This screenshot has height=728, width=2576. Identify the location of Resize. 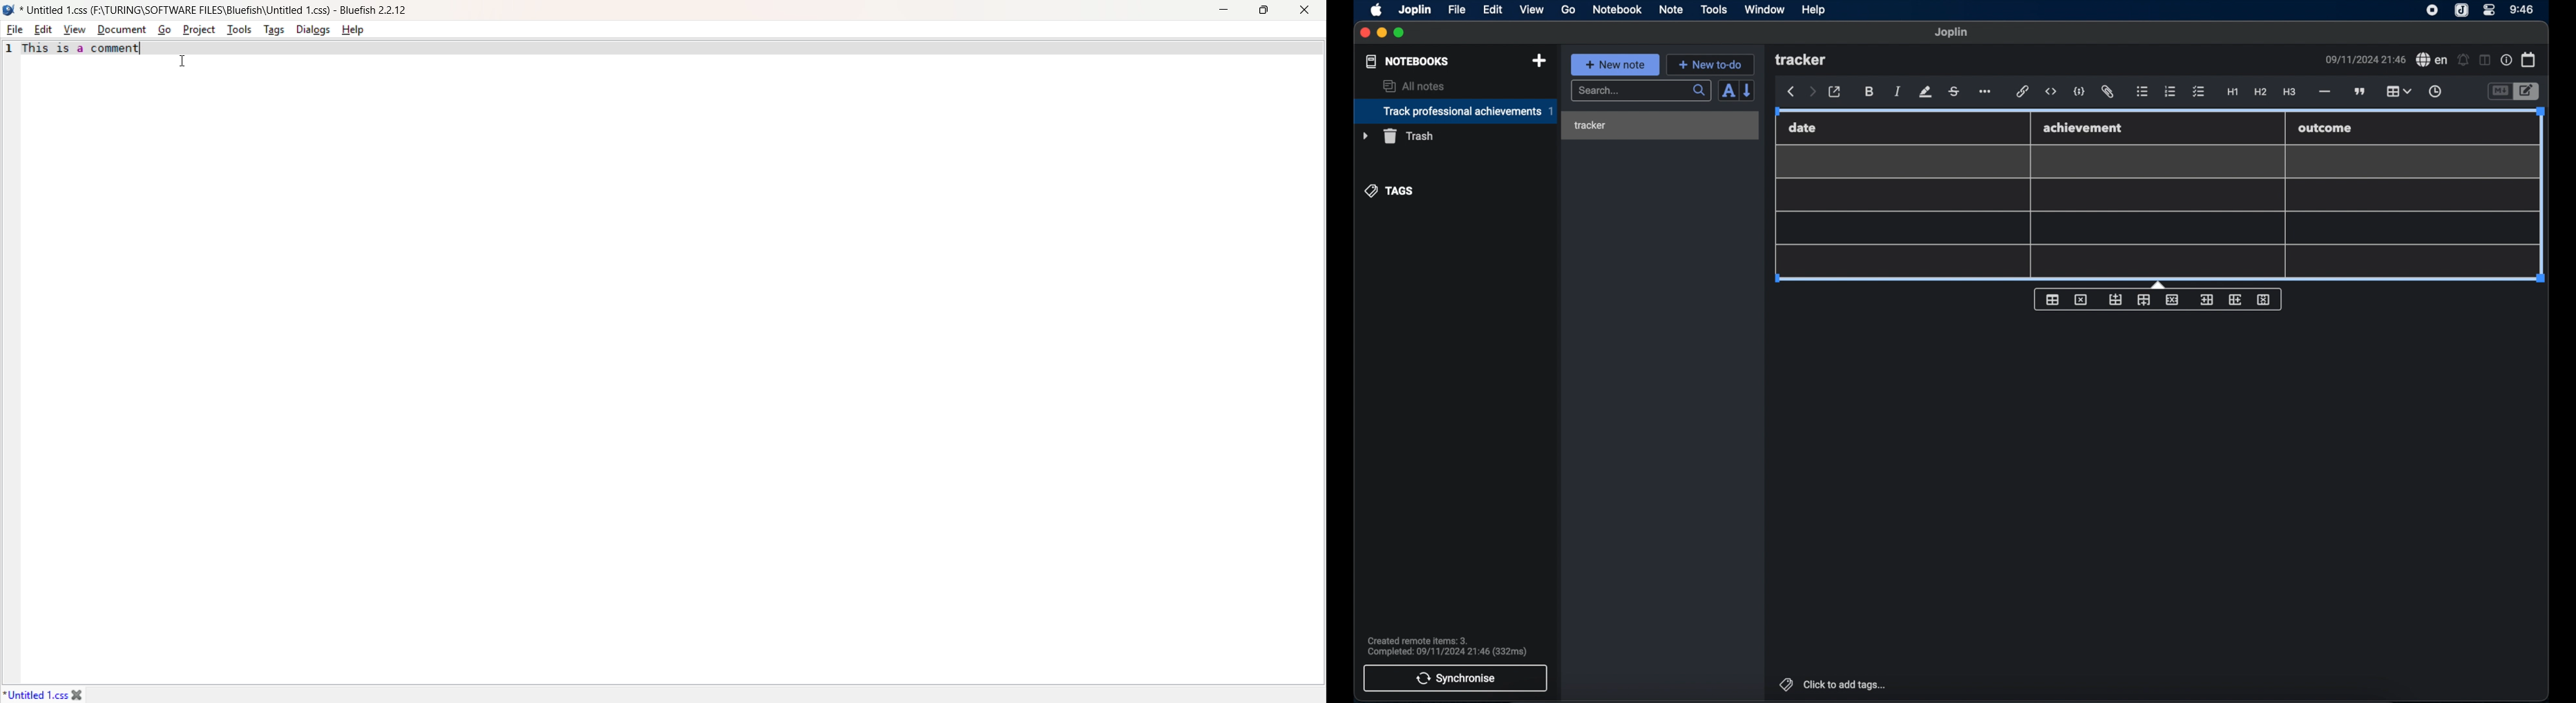
(1266, 12).